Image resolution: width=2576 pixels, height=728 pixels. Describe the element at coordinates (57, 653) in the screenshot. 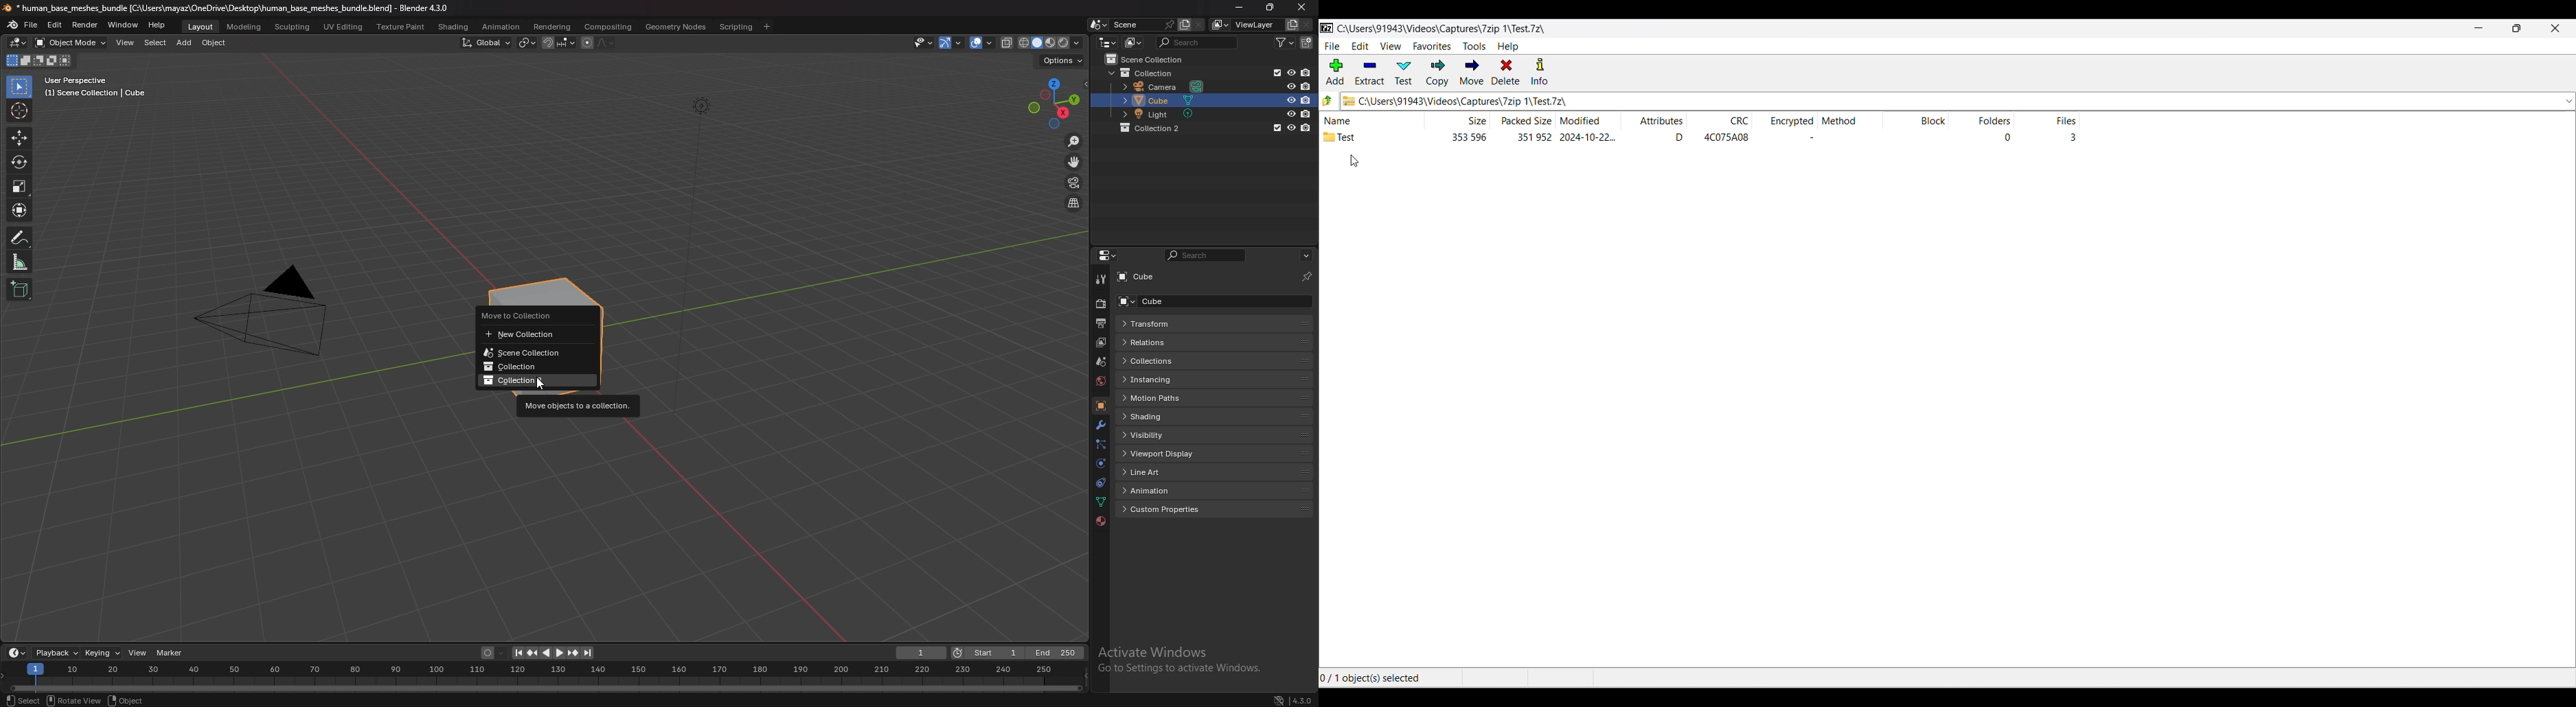

I see `playback` at that location.